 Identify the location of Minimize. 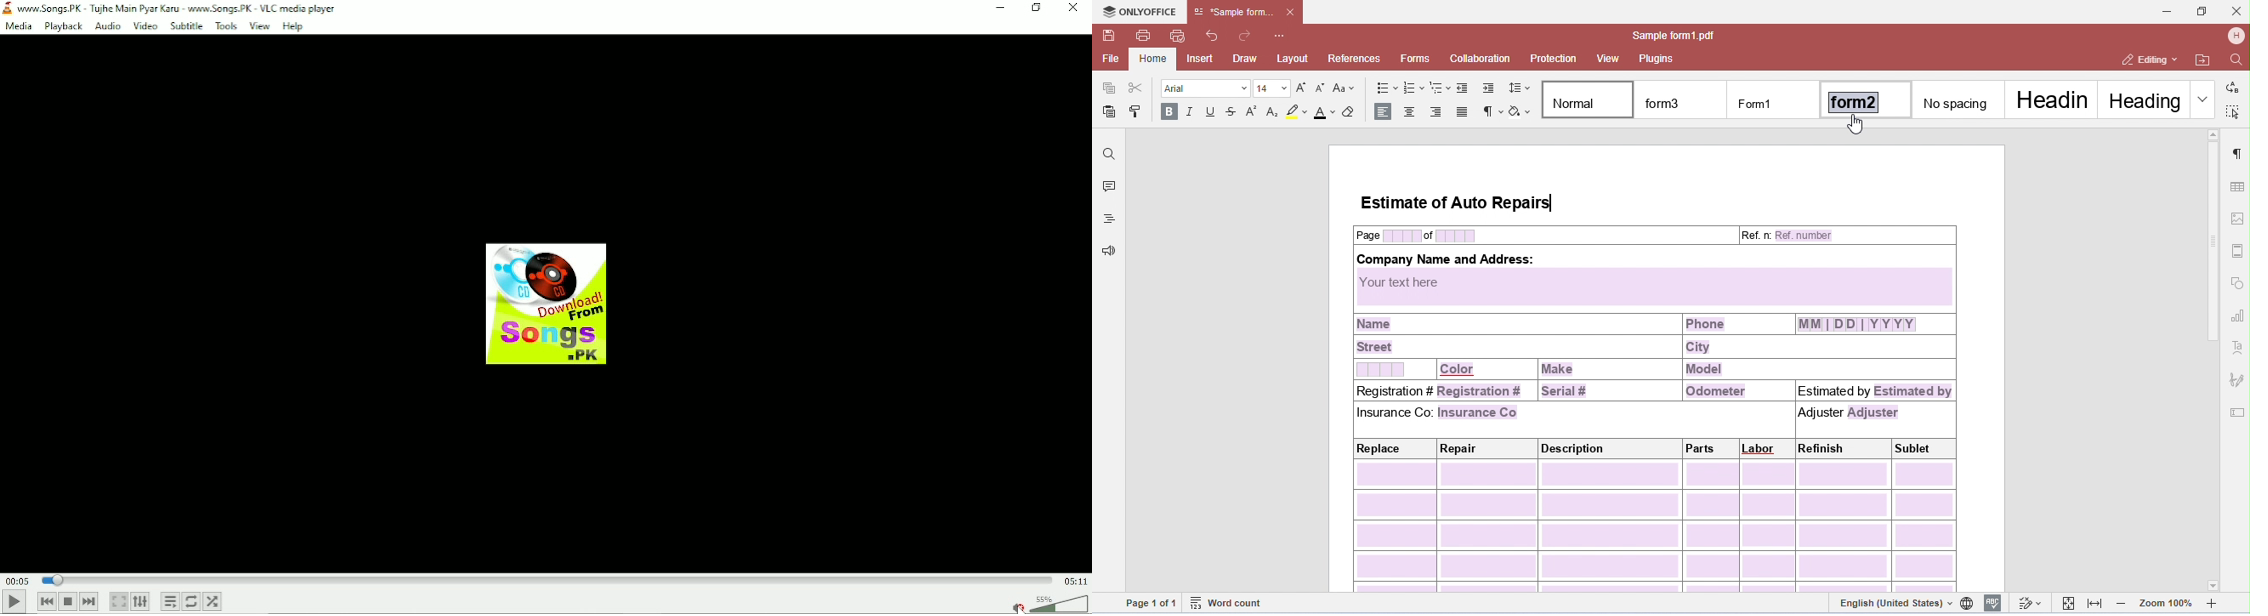
(1001, 8).